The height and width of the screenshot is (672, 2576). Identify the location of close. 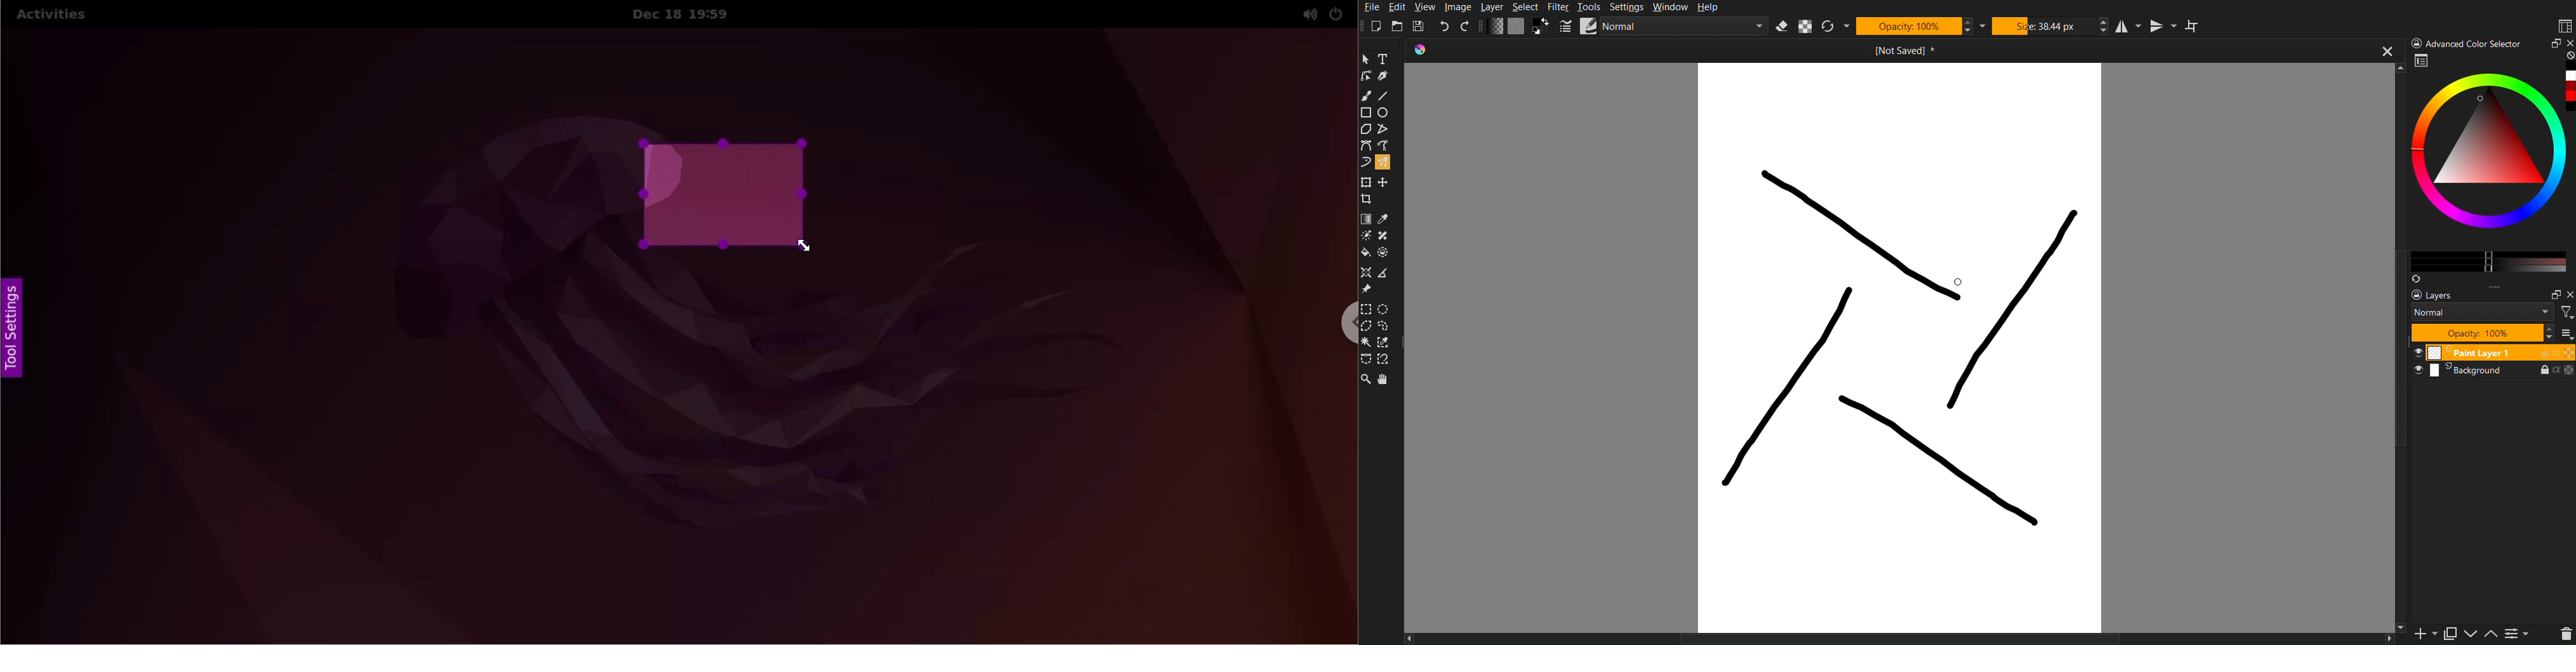
(2569, 42).